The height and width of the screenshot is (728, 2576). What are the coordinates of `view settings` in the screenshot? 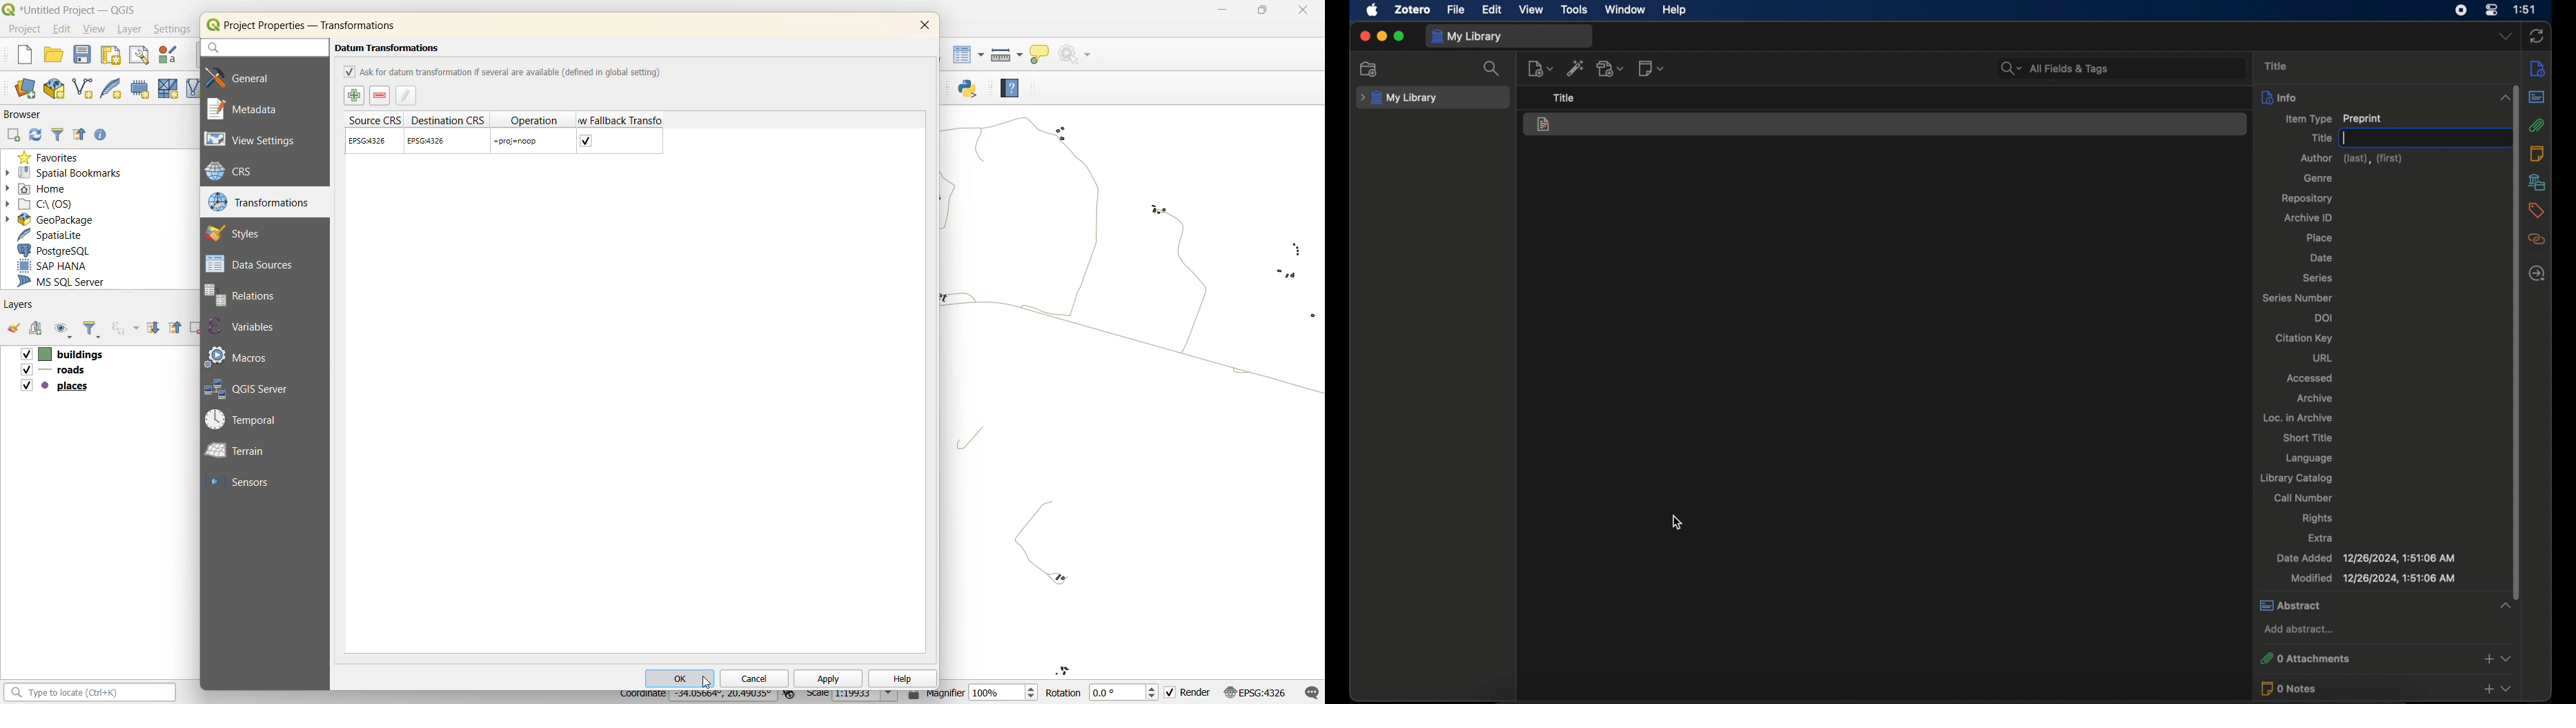 It's located at (257, 141).